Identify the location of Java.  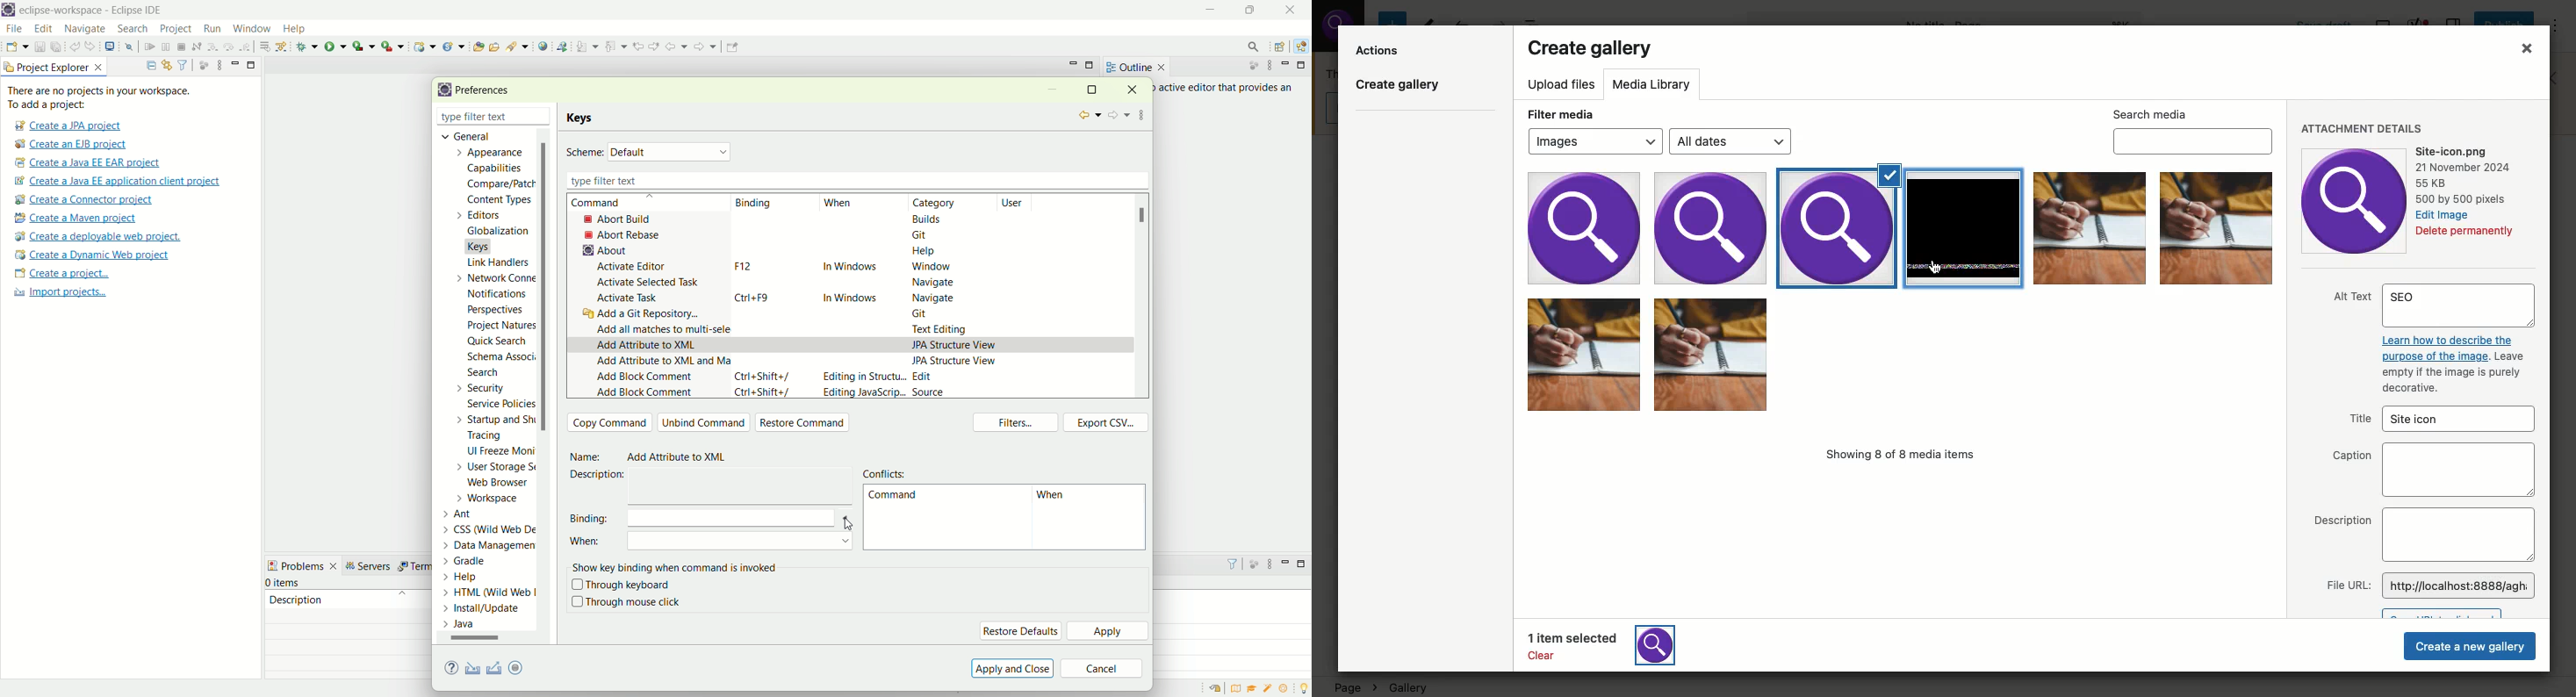
(463, 624).